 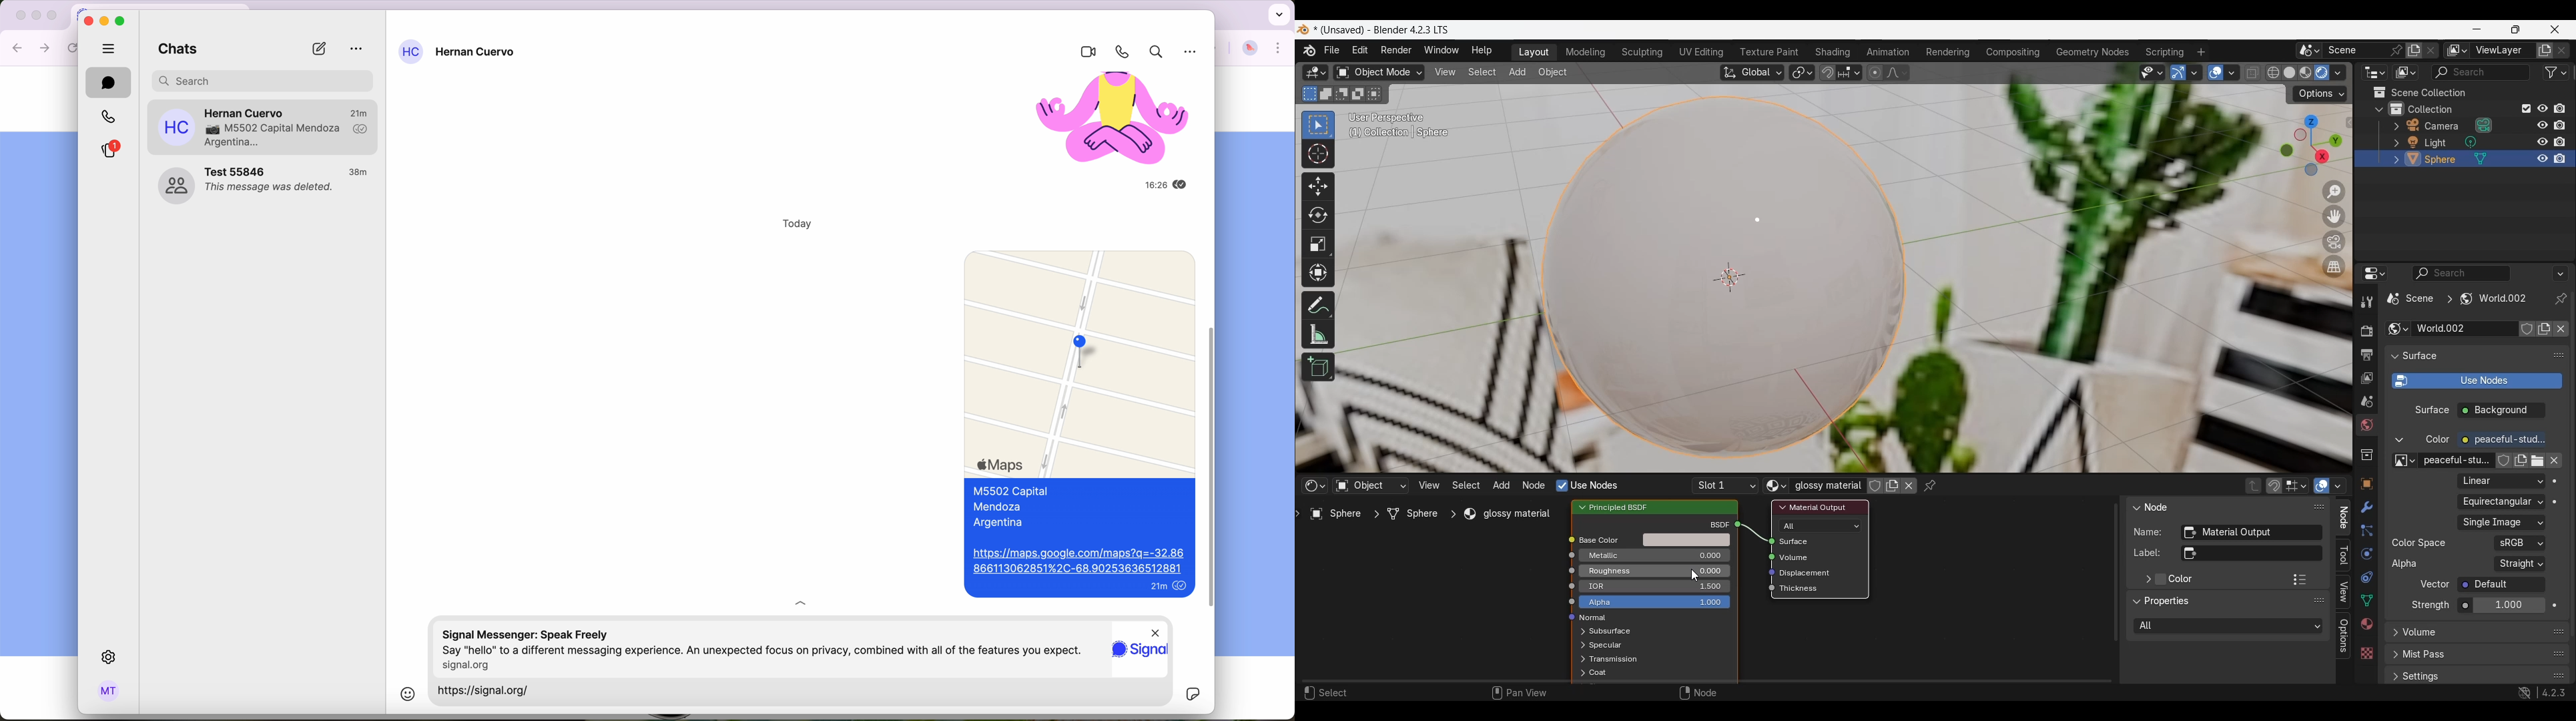 I want to click on IOR in base, so click(x=1658, y=585).